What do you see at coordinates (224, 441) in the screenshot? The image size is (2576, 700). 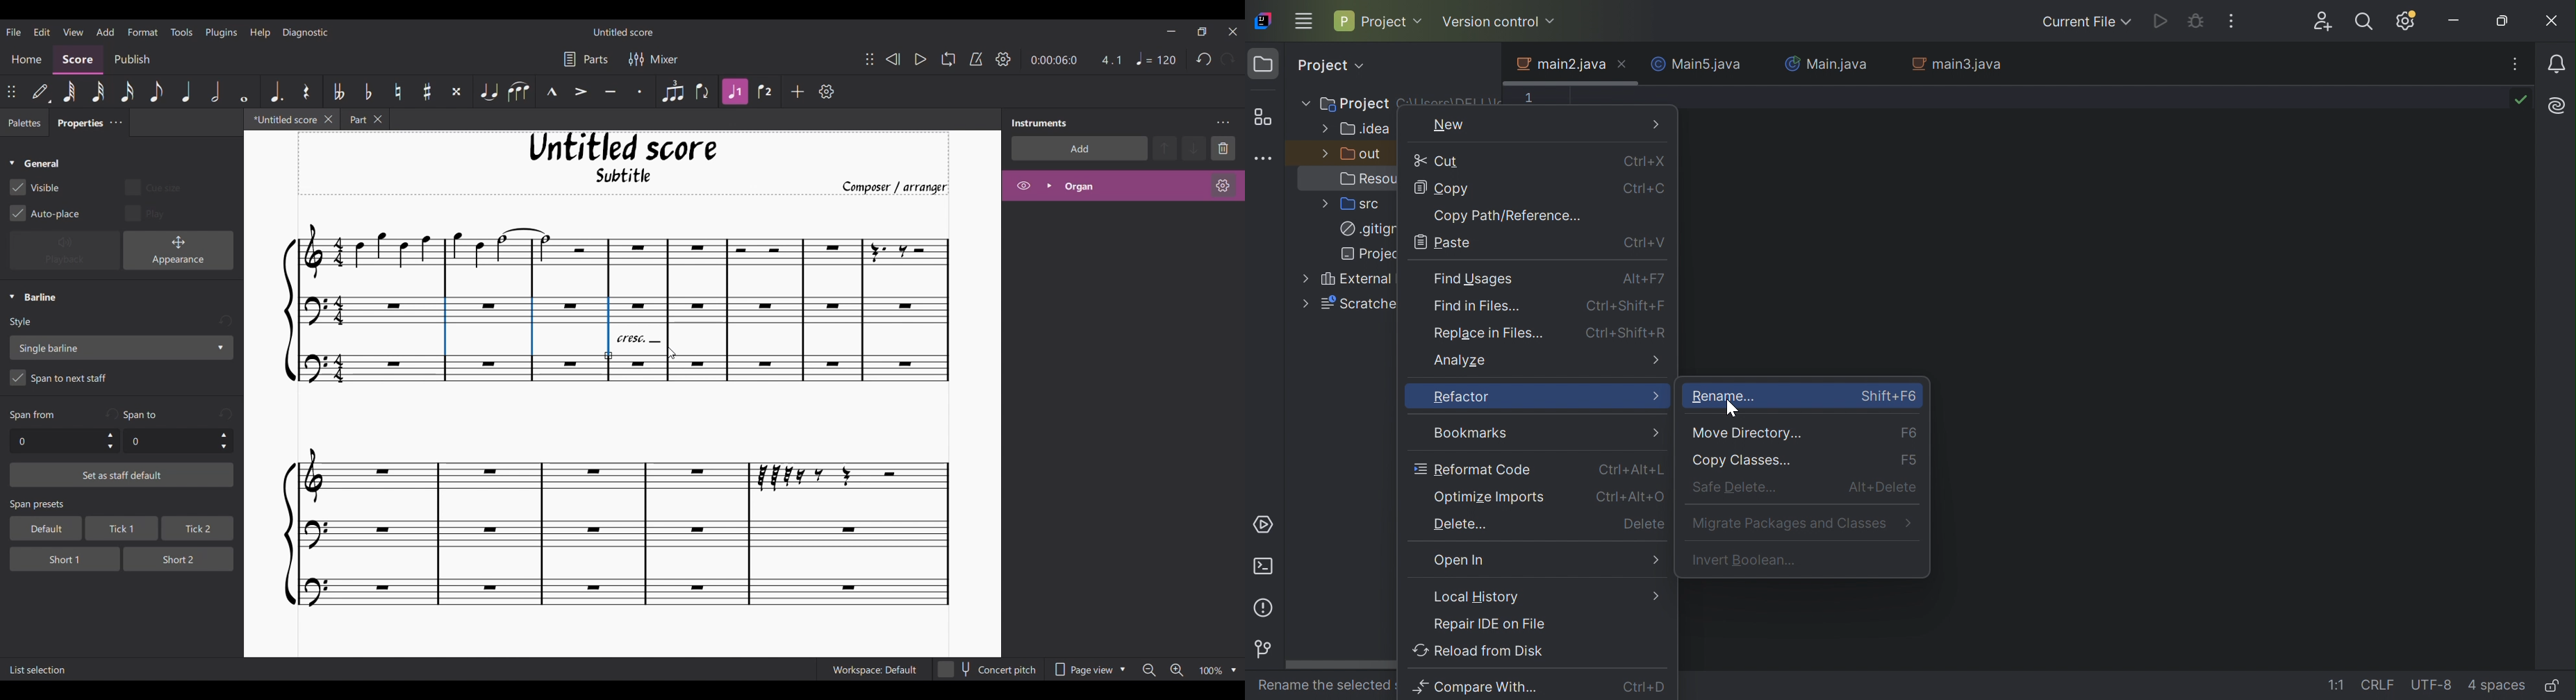 I see `Increase/Decrease Span to` at bounding box center [224, 441].